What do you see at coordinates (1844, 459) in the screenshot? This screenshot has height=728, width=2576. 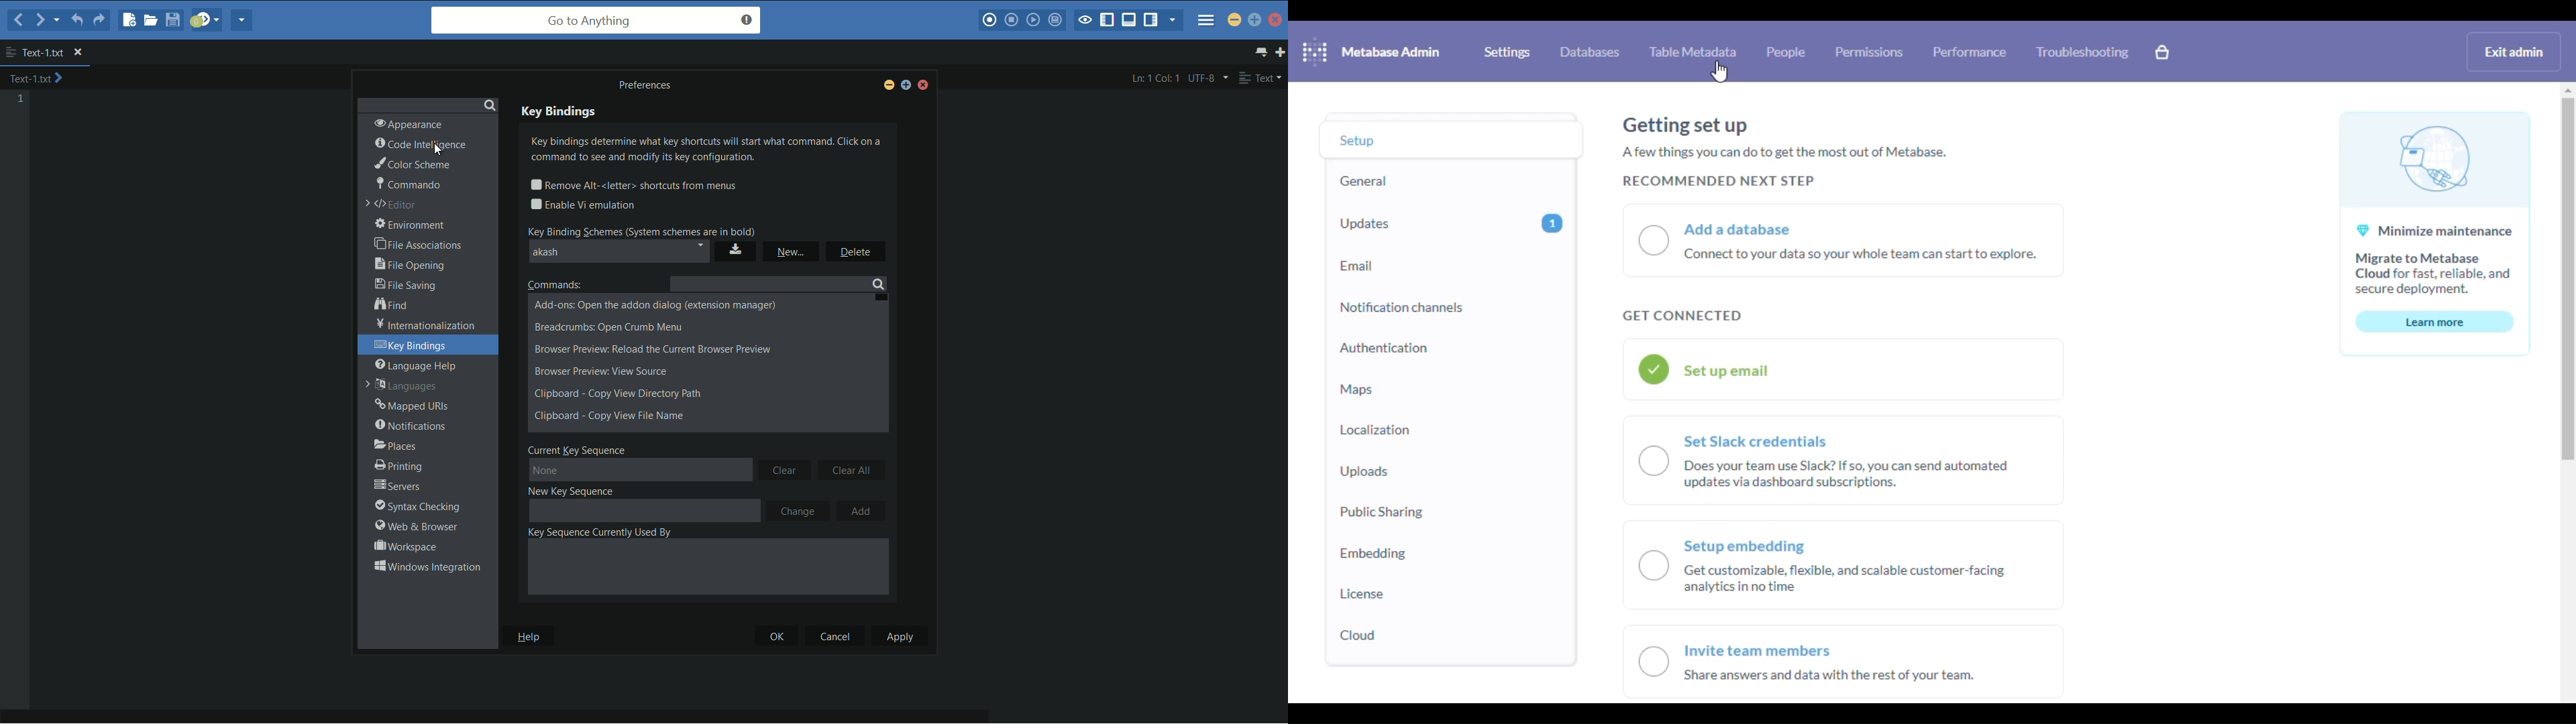 I see `set slack credentials` at bounding box center [1844, 459].